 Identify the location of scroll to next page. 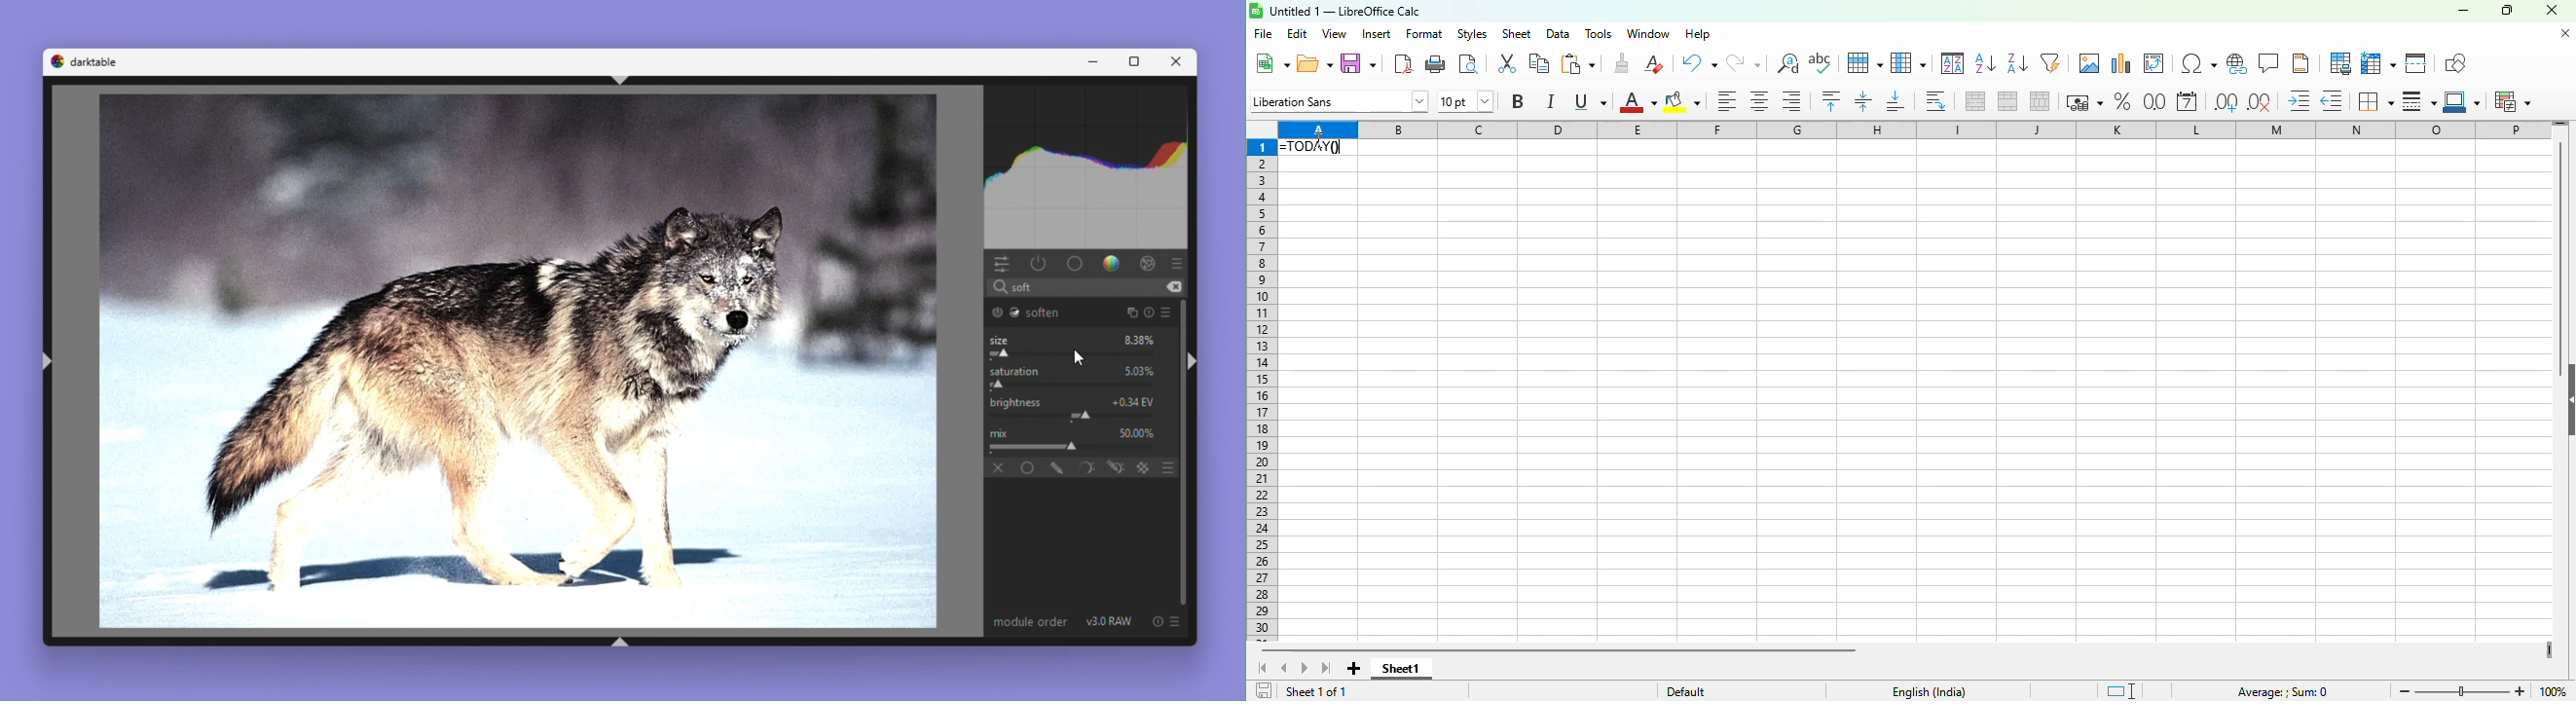
(1306, 669).